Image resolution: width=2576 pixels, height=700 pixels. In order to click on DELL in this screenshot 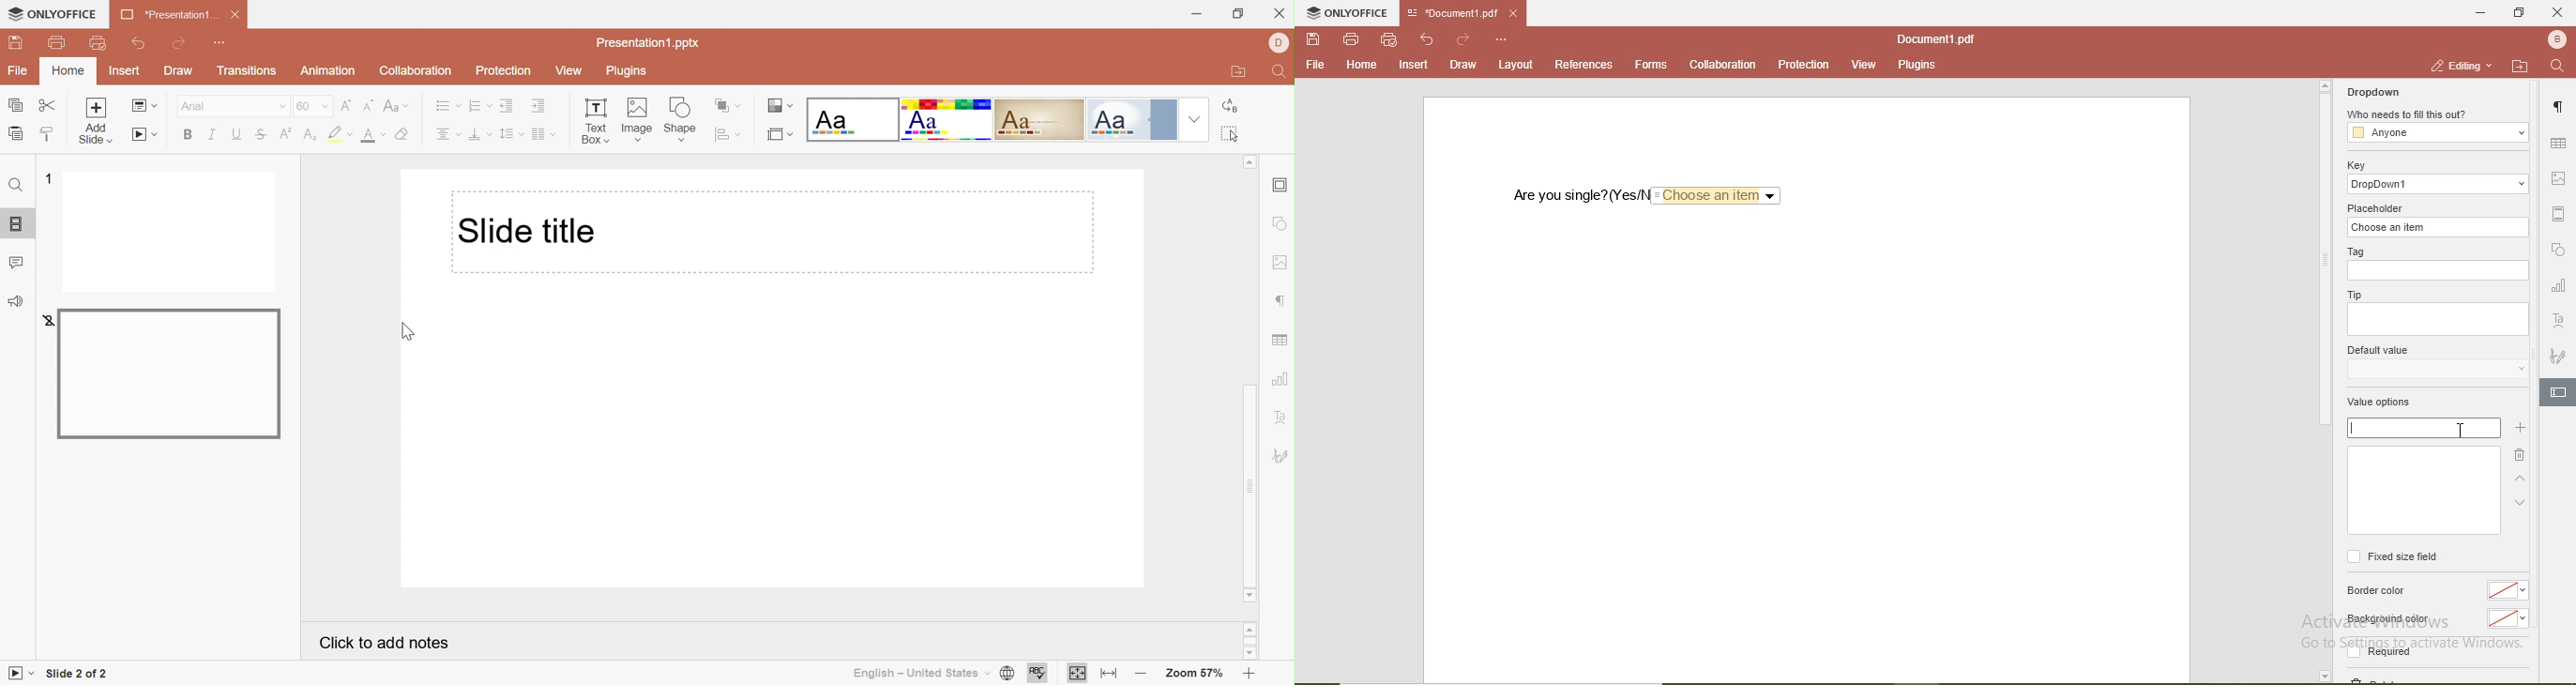, I will do `click(1277, 40)`.